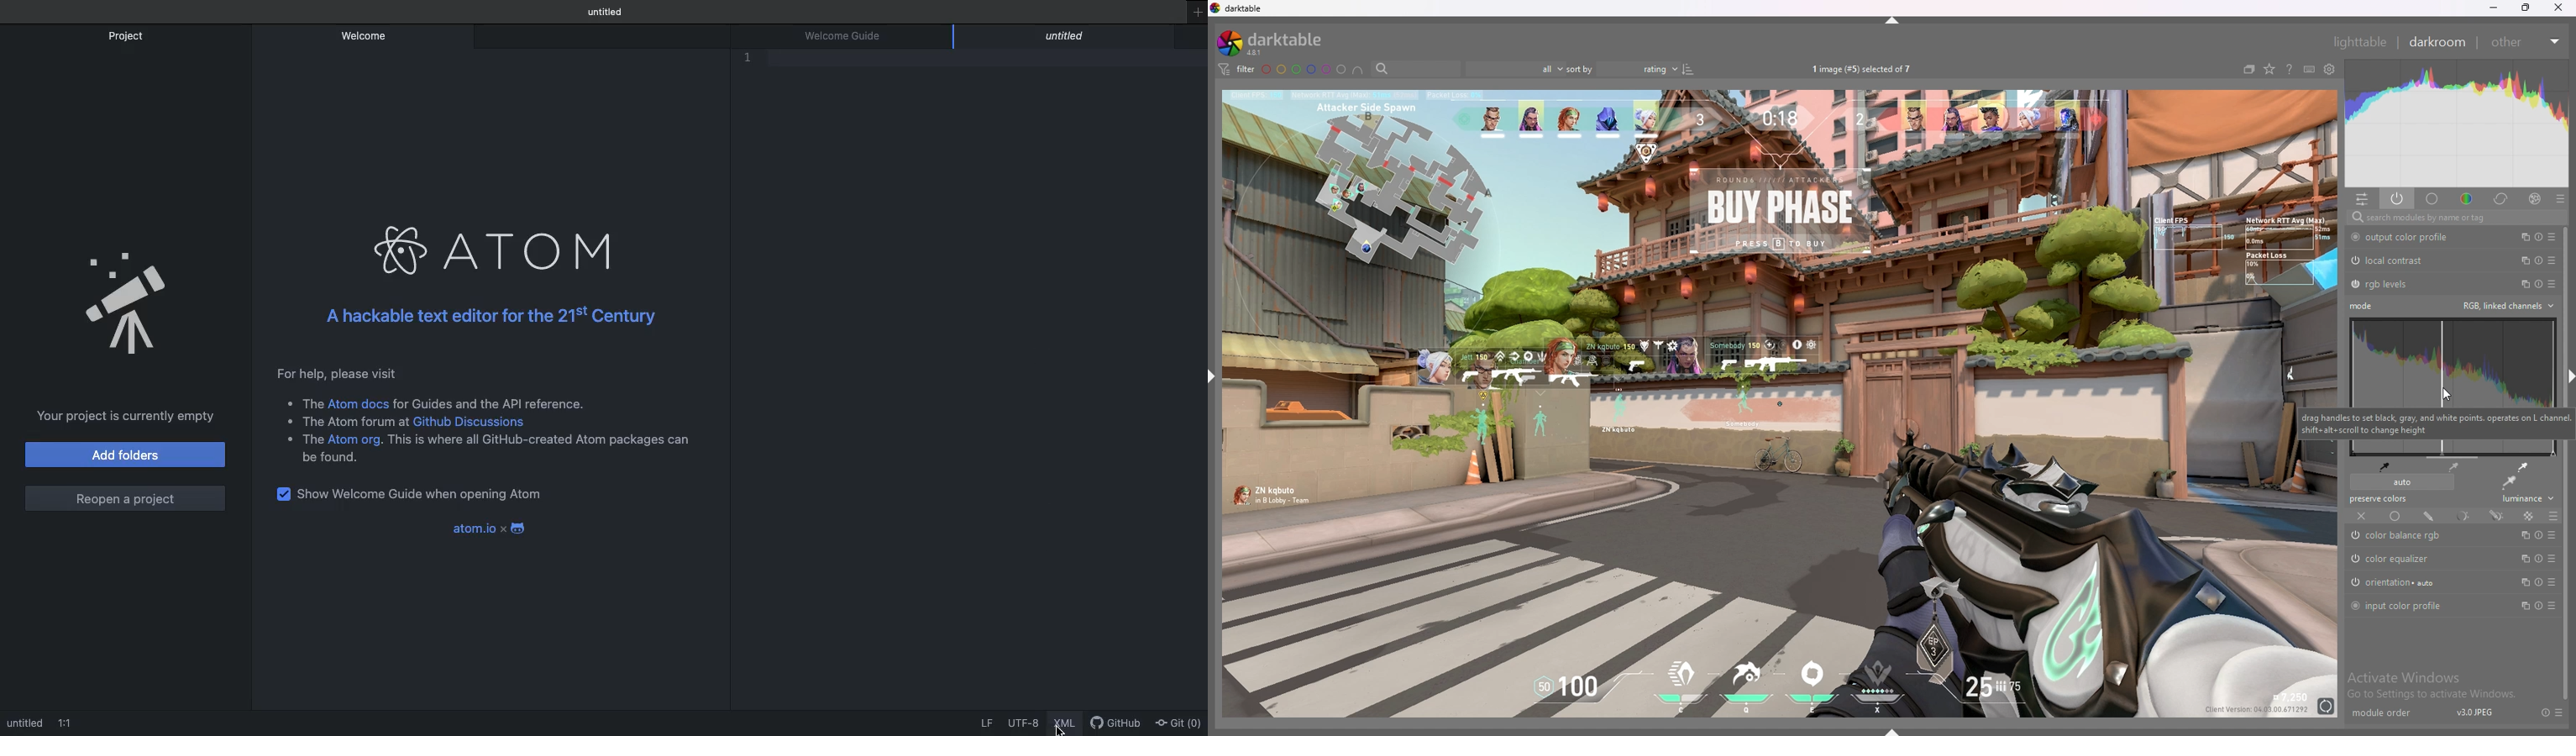 This screenshot has width=2576, height=756. What do you see at coordinates (2413, 536) in the screenshot?
I see `color balance rgb` at bounding box center [2413, 536].